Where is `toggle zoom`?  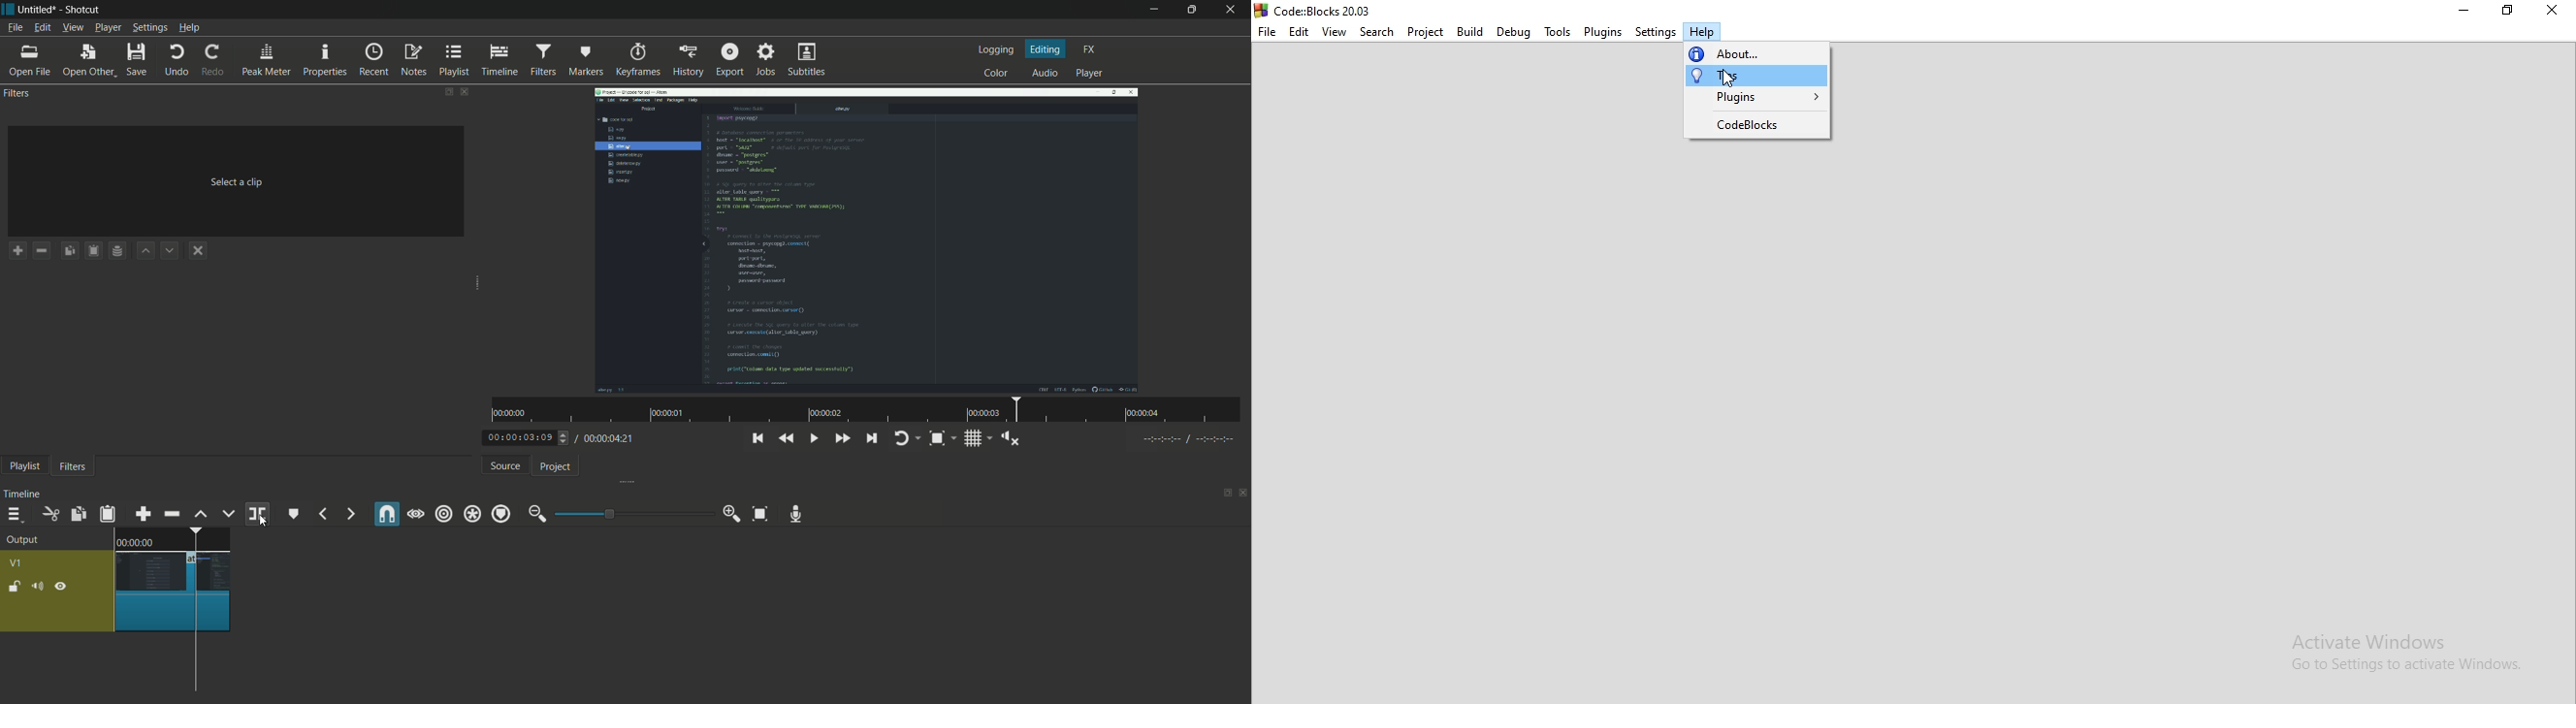
toggle zoom is located at coordinates (938, 439).